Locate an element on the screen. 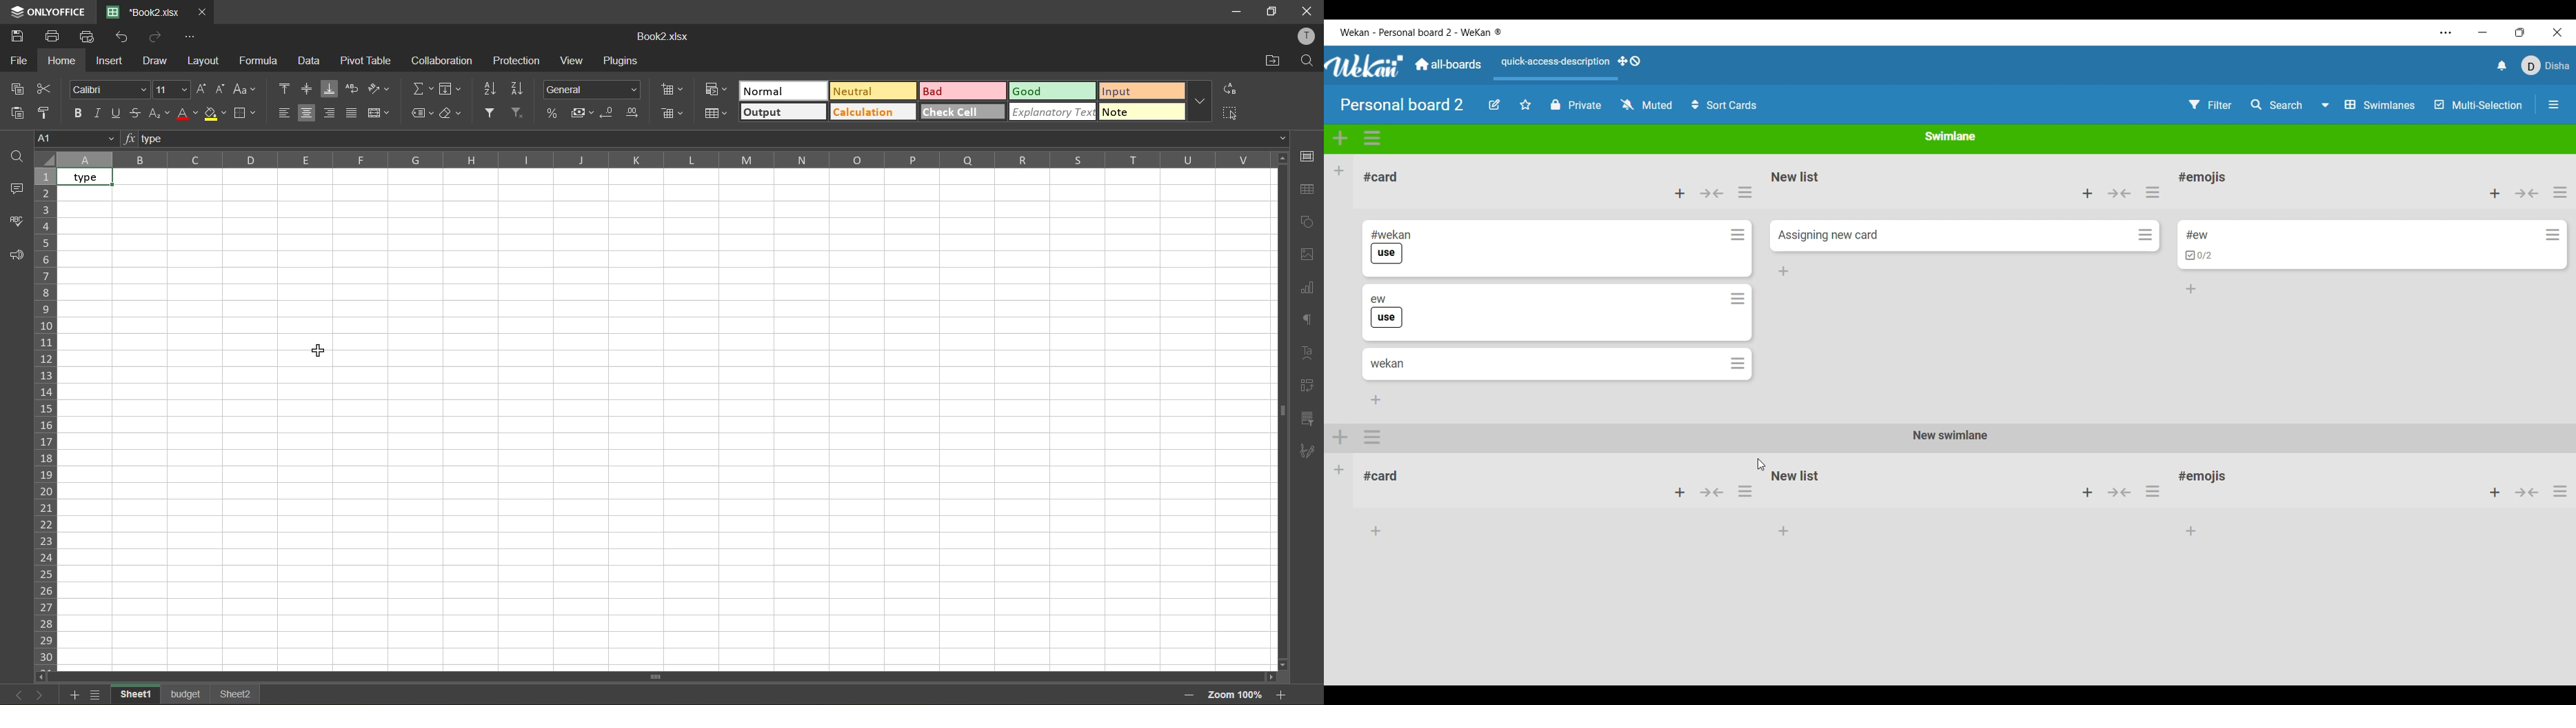  move up is located at coordinates (1282, 162).